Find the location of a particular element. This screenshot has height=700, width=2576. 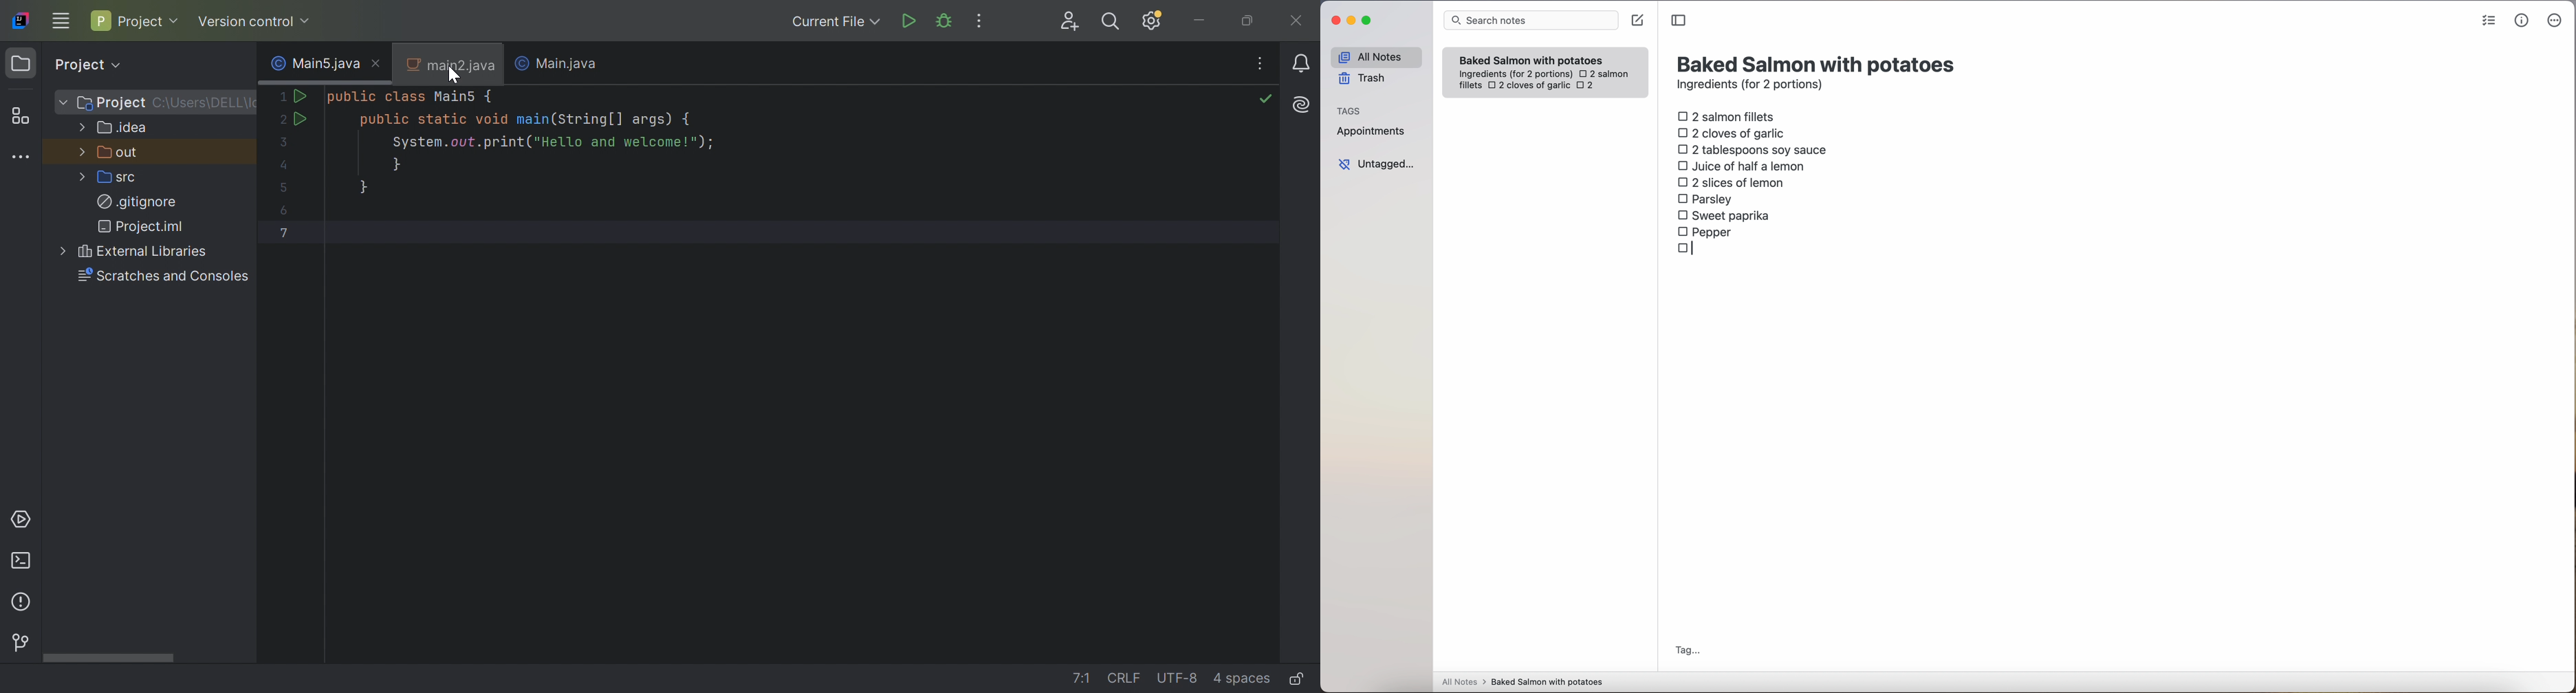

parsley is located at coordinates (1705, 198).